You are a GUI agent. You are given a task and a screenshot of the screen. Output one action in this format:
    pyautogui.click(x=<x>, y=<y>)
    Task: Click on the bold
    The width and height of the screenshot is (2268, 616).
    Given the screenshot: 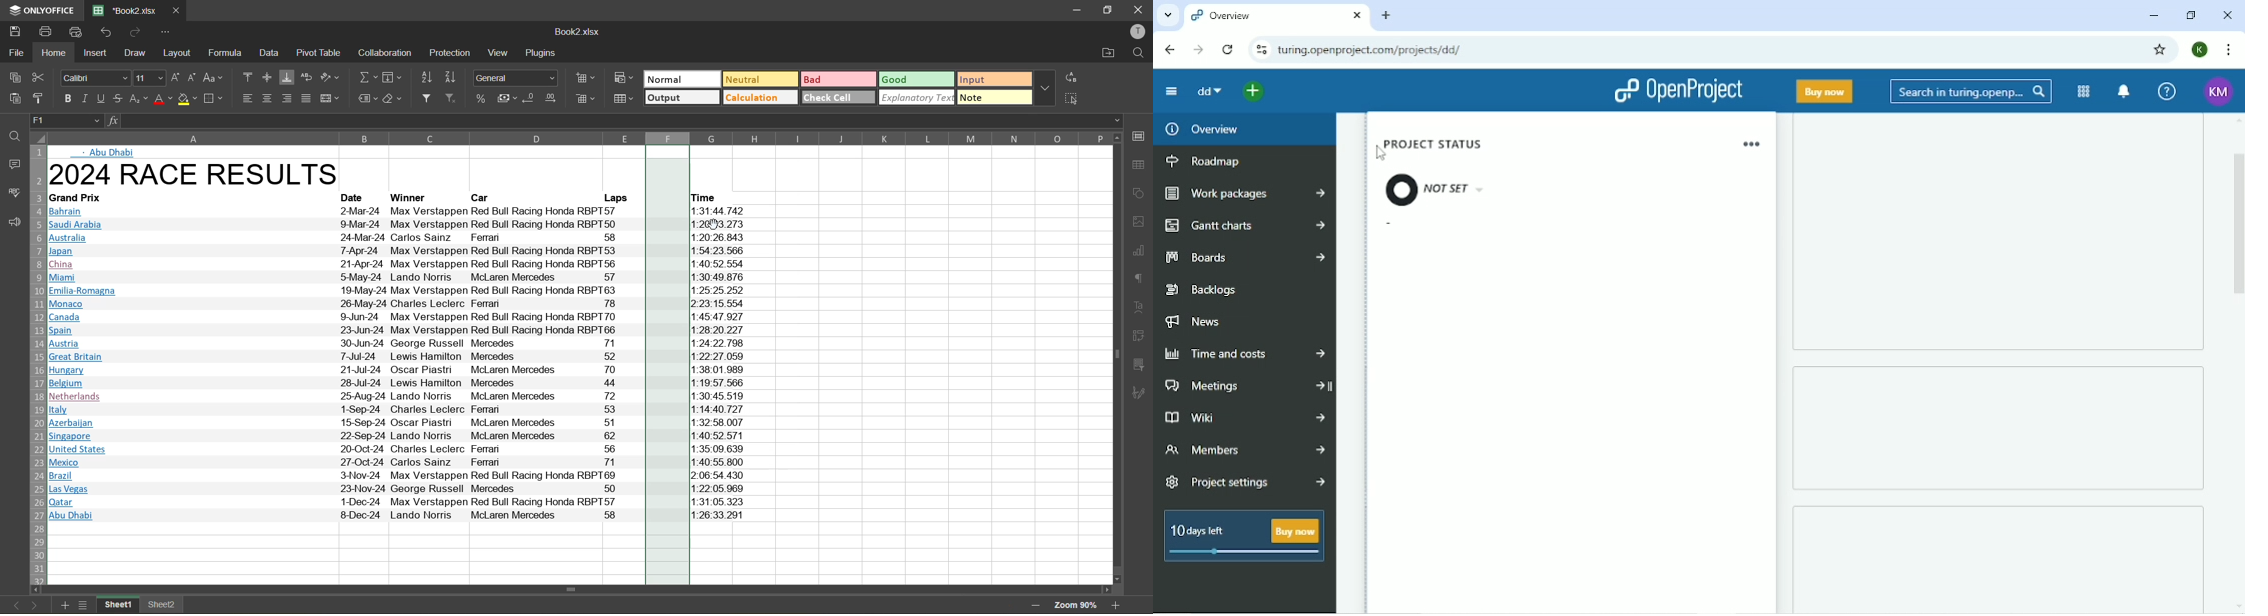 What is the action you would take?
    pyautogui.click(x=65, y=98)
    